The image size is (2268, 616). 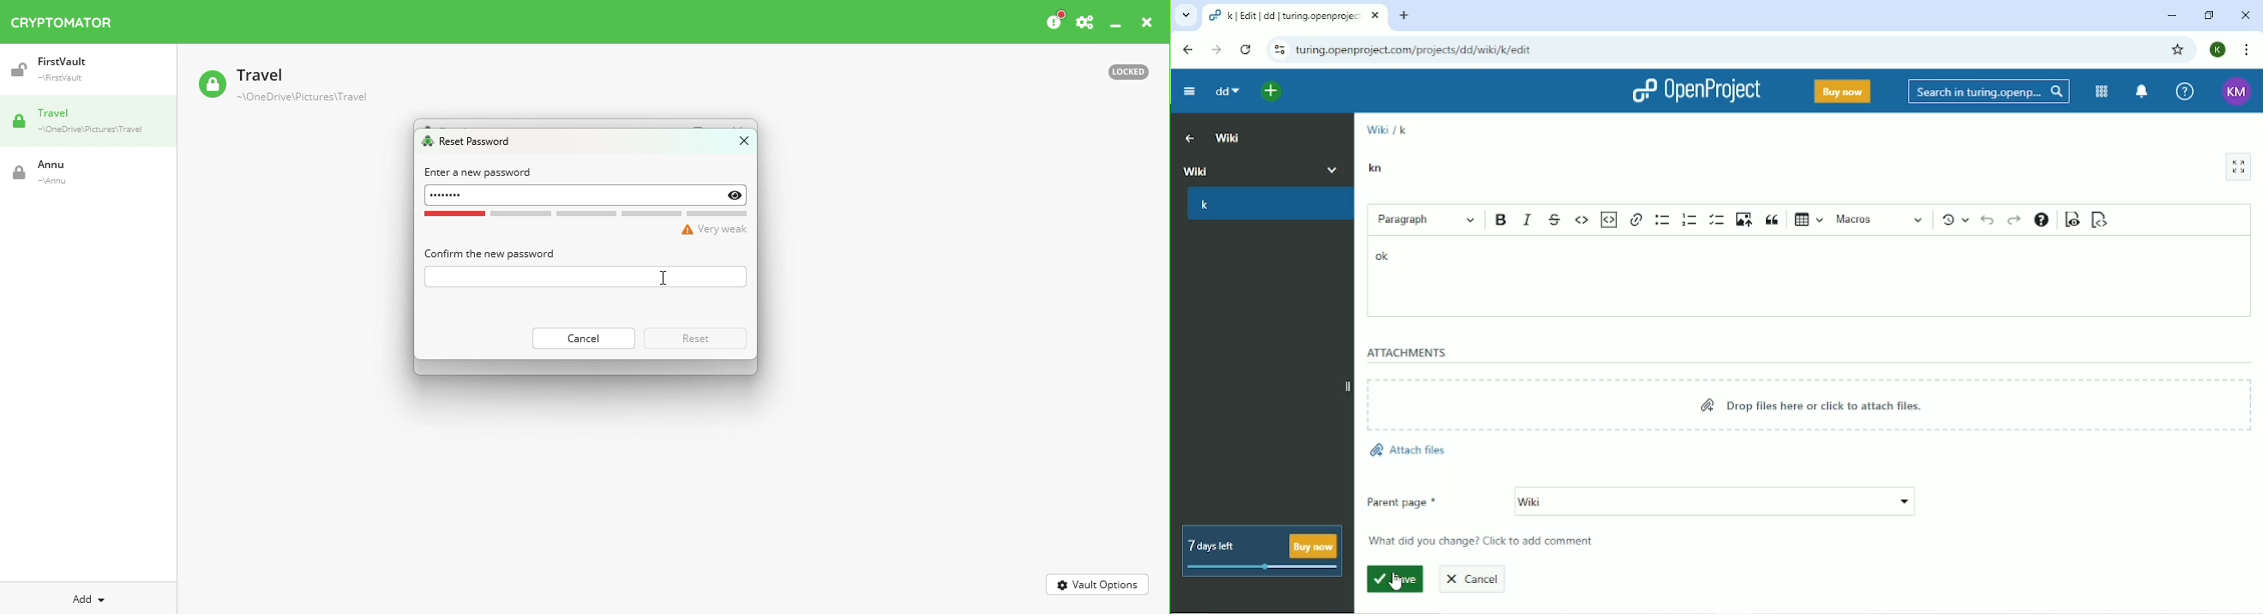 What do you see at coordinates (1147, 25) in the screenshot?
I see `Close` at bounding box center [1147, 25].